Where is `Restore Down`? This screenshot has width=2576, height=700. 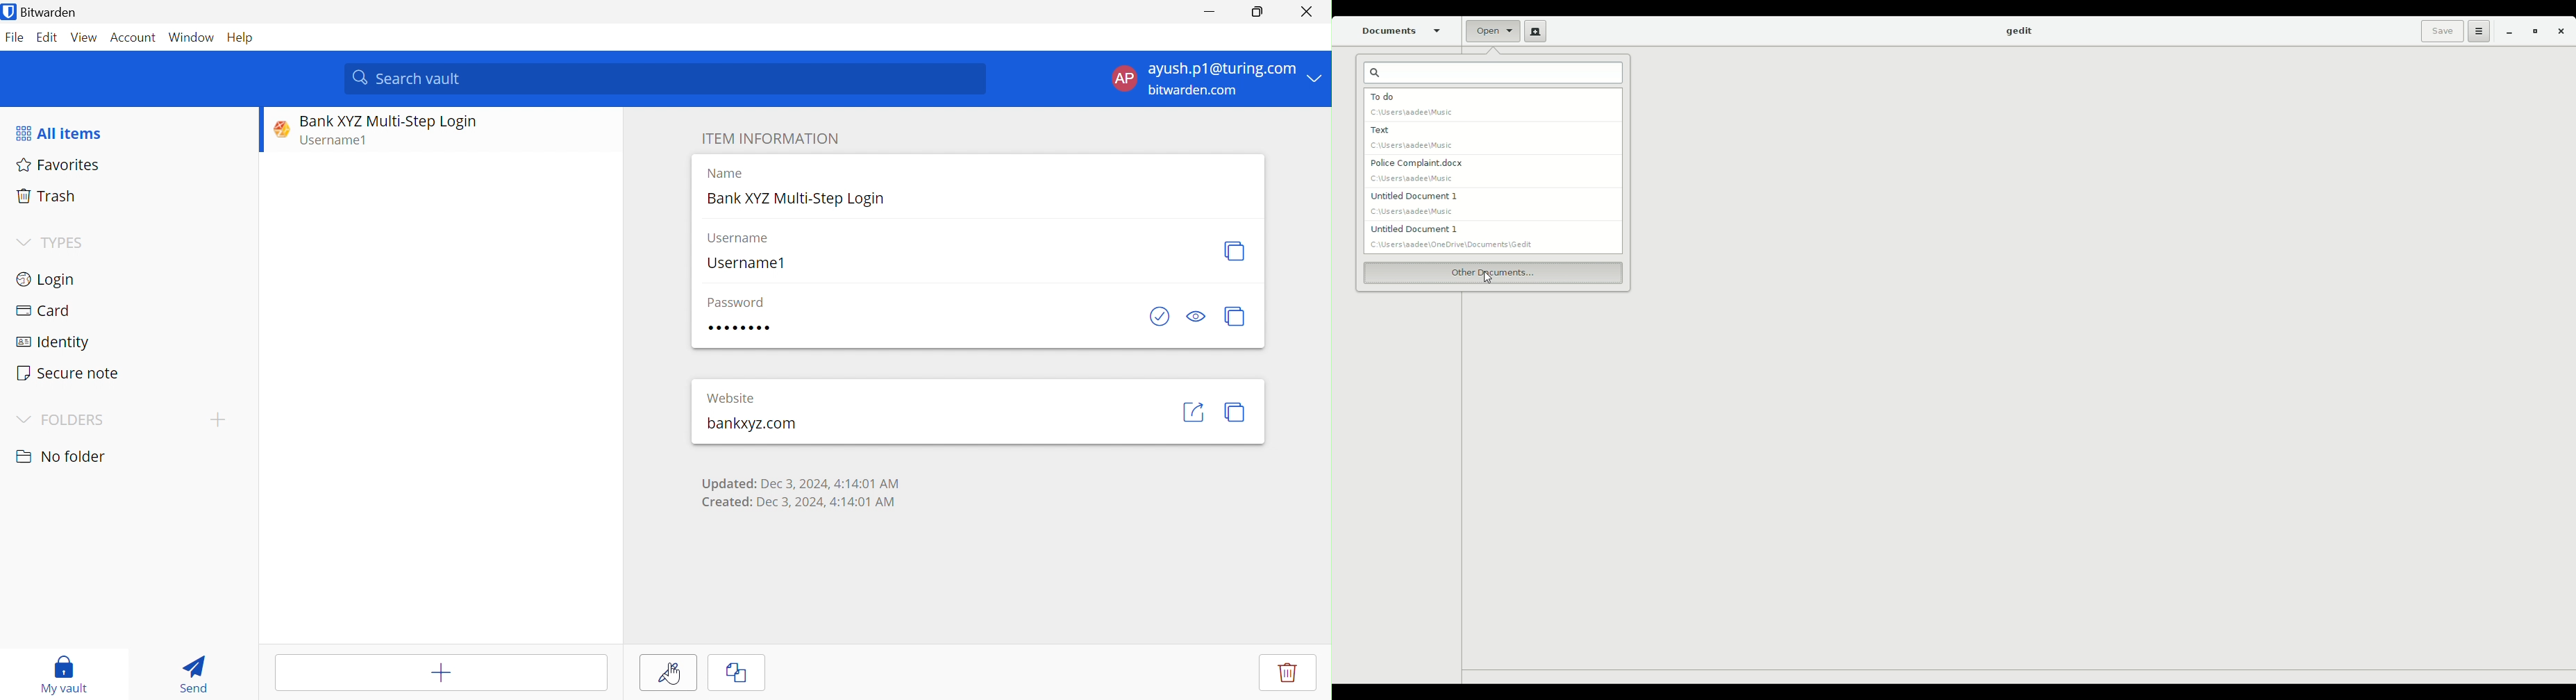
Restore Down is located at coordinates (1258, 10).